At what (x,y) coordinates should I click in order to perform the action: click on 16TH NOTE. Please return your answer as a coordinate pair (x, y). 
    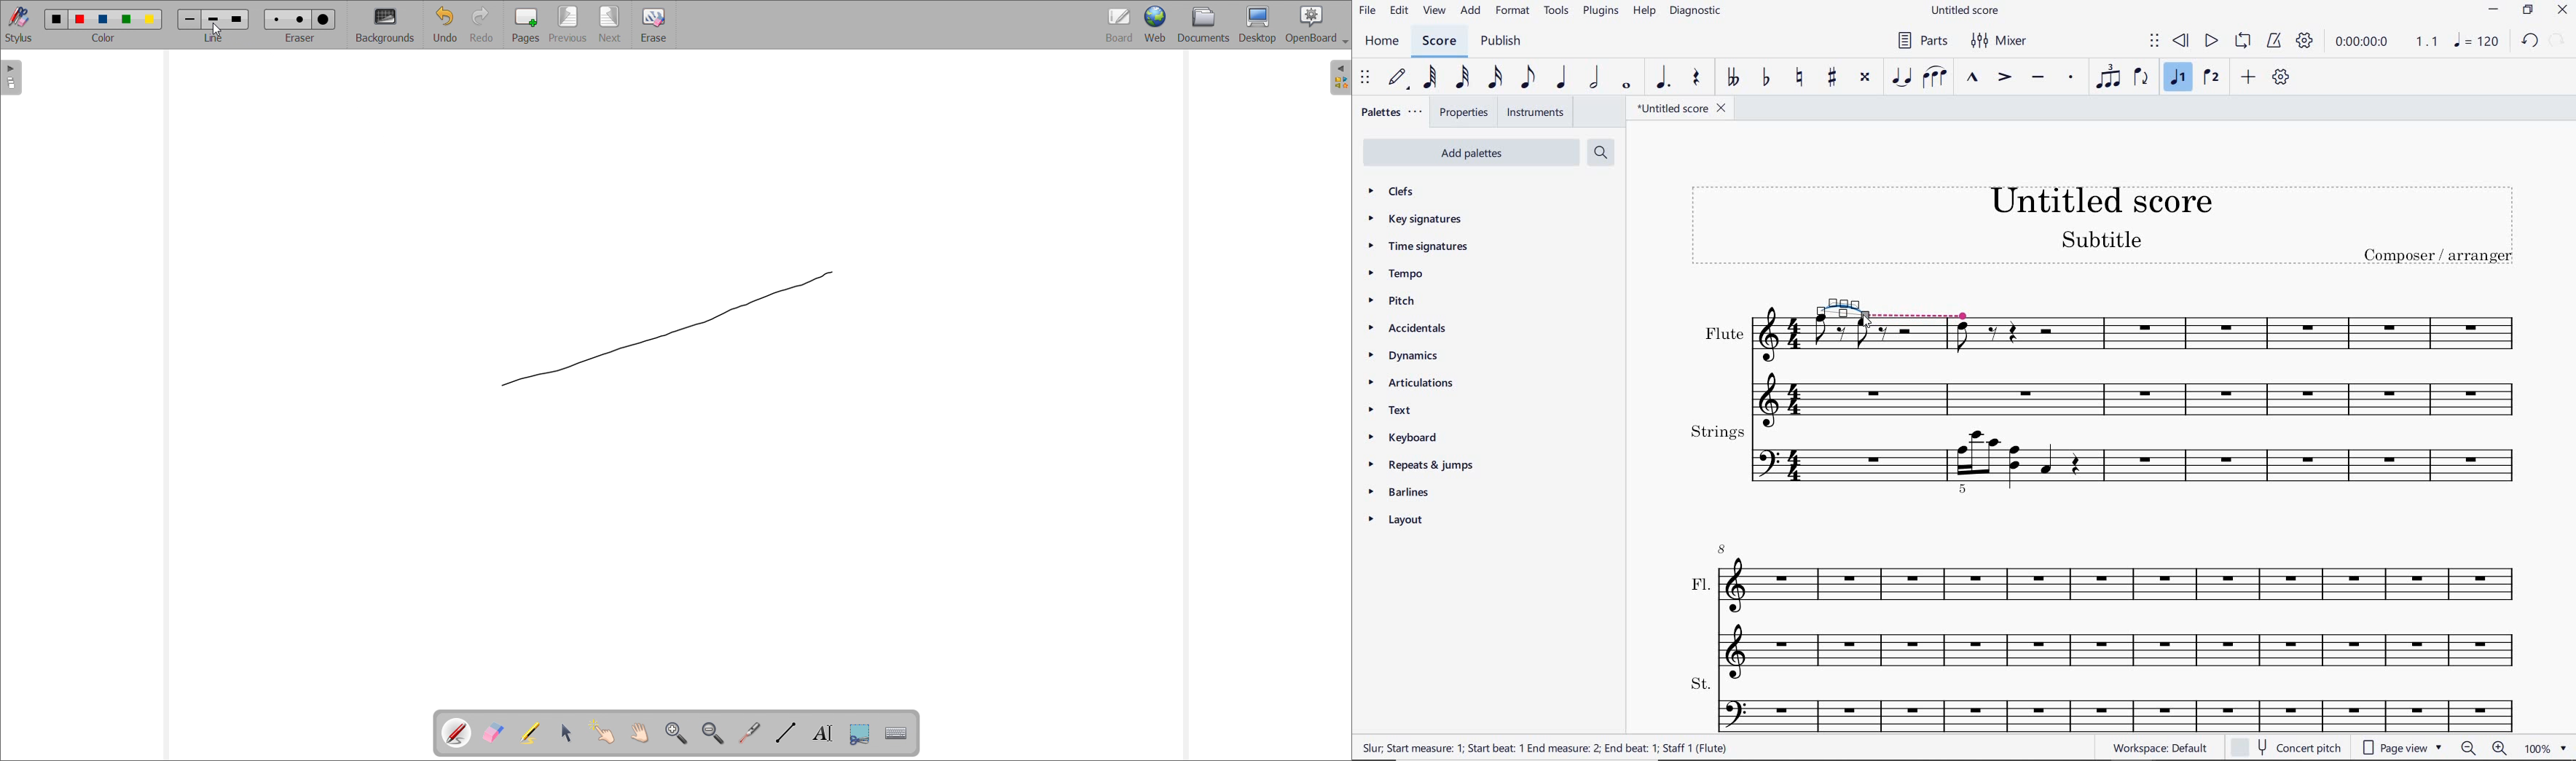
    Looking at the image, I should click on (1495, 78).